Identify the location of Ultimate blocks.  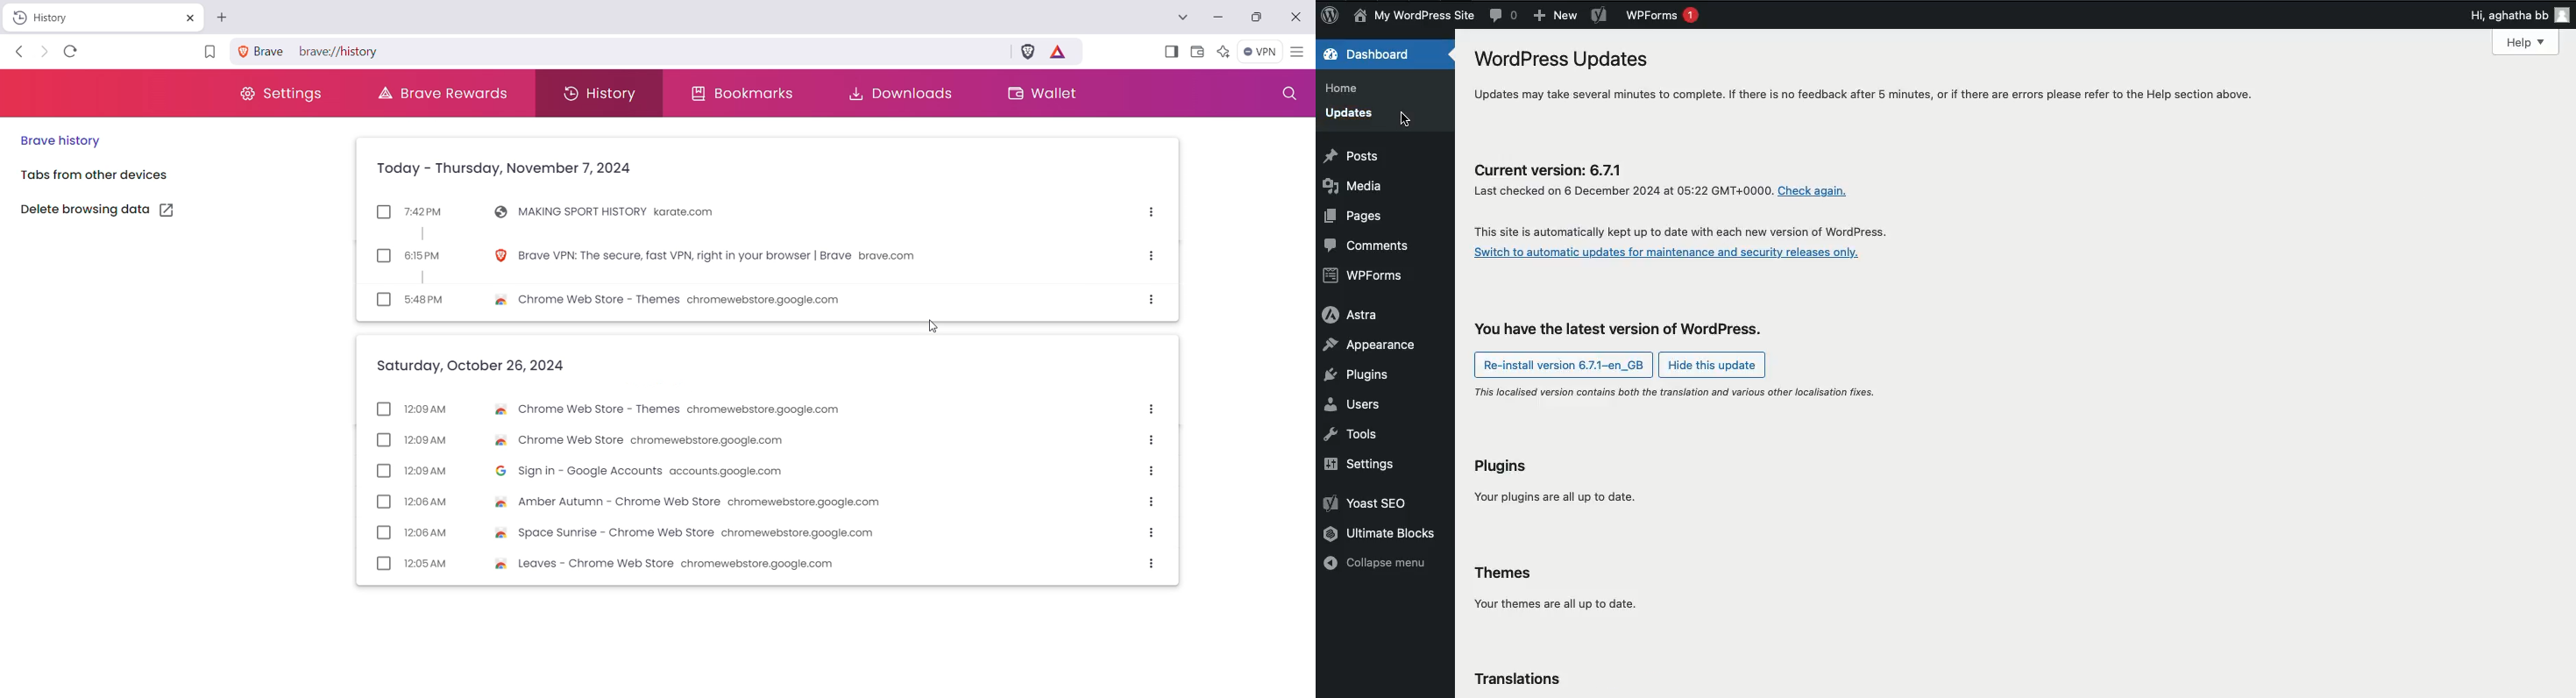
(1381, 534).